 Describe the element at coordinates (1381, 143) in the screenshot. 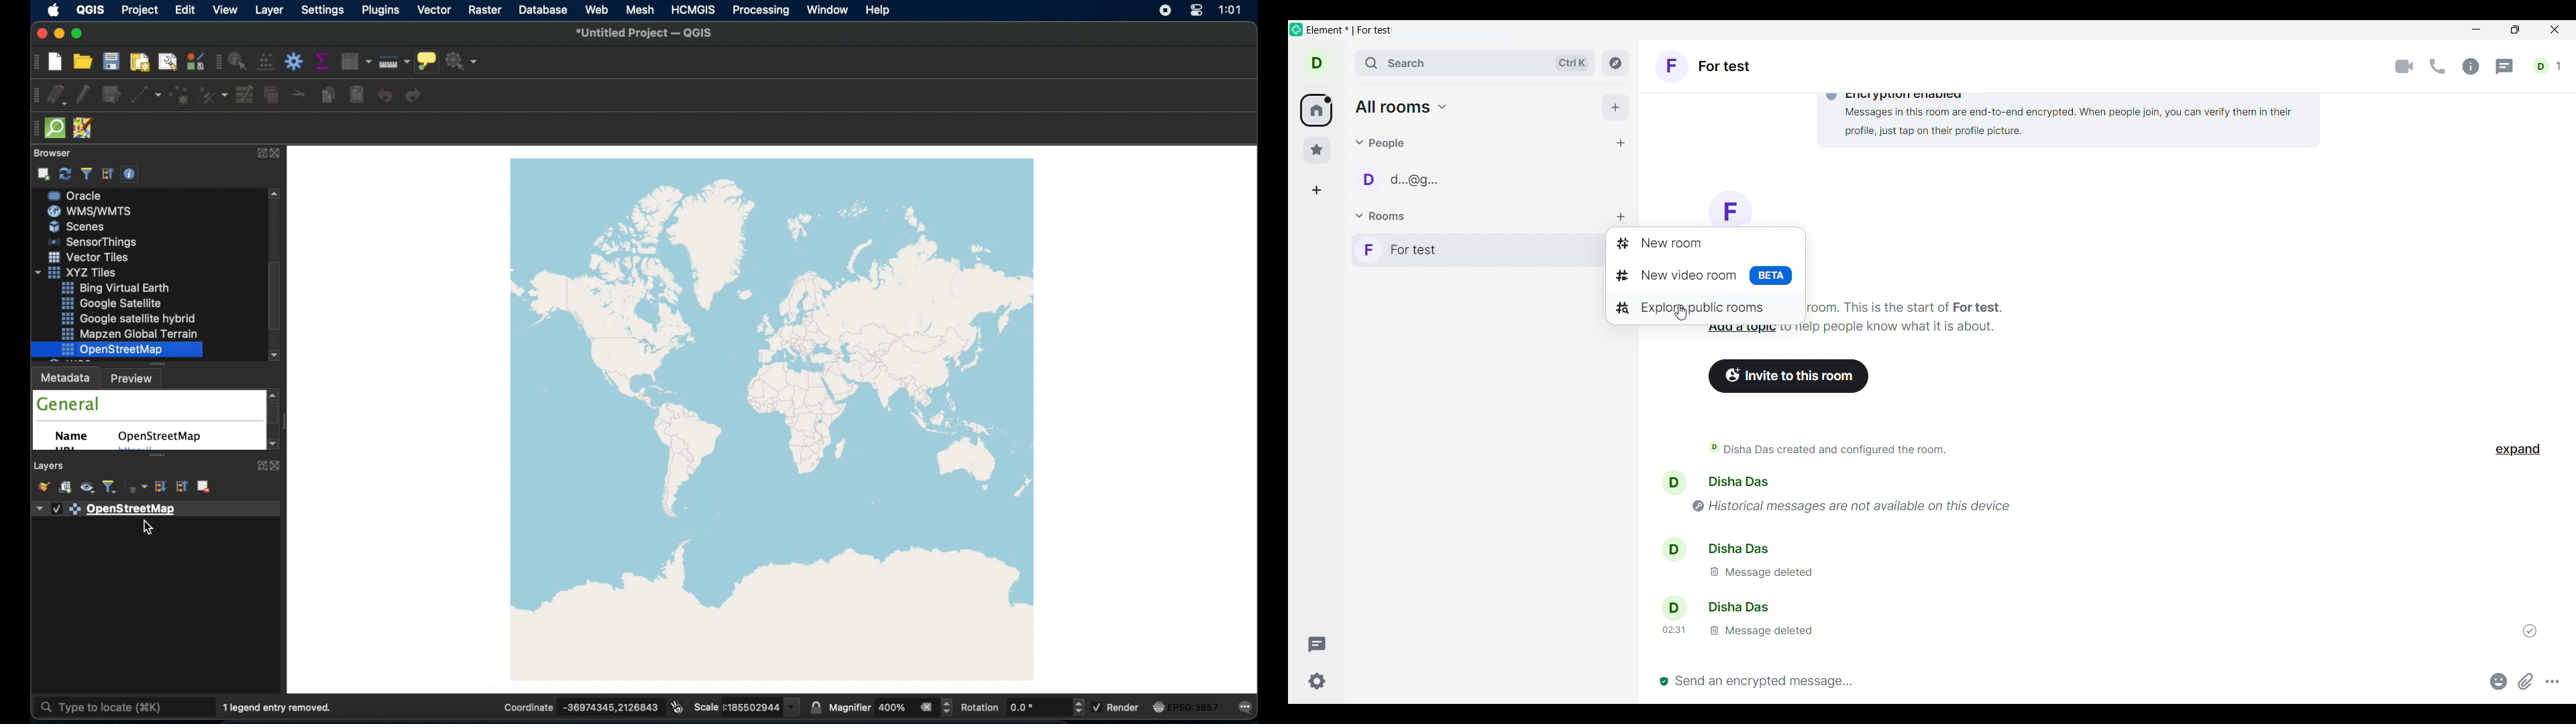

I see `People` at that location.